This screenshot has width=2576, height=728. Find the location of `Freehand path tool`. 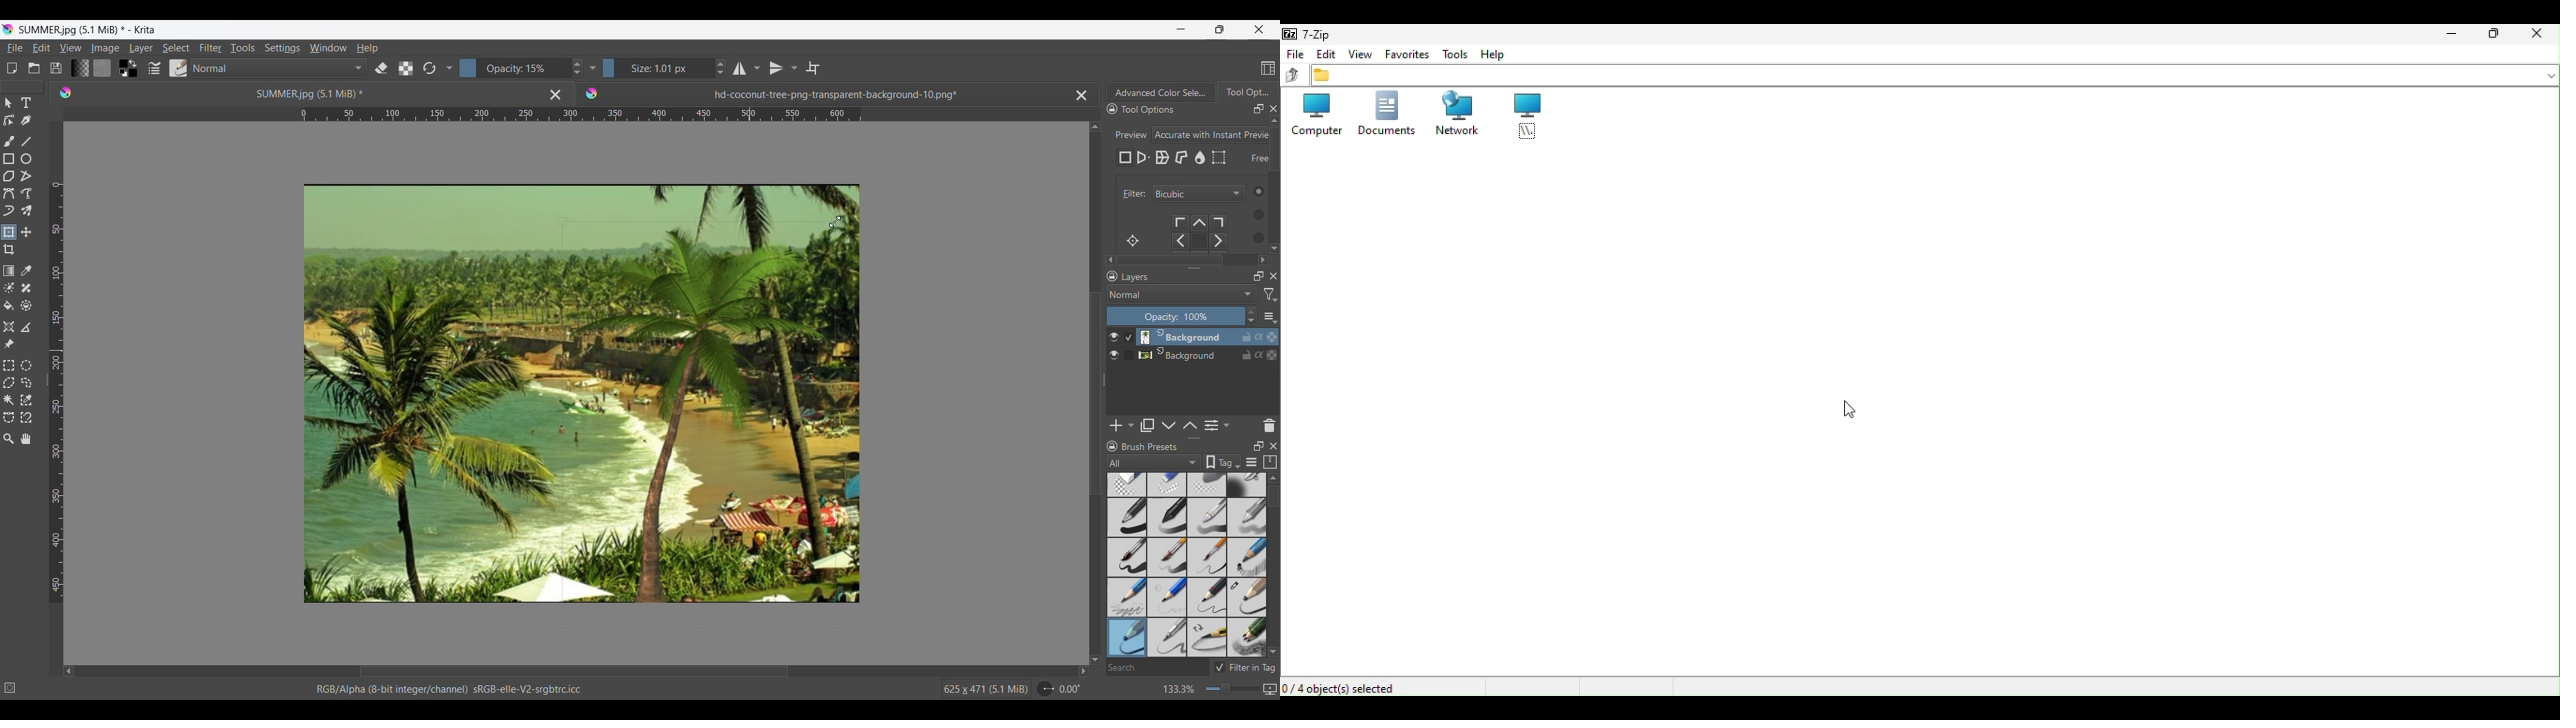

Freehand path tool is located at coordinates (25, 193).